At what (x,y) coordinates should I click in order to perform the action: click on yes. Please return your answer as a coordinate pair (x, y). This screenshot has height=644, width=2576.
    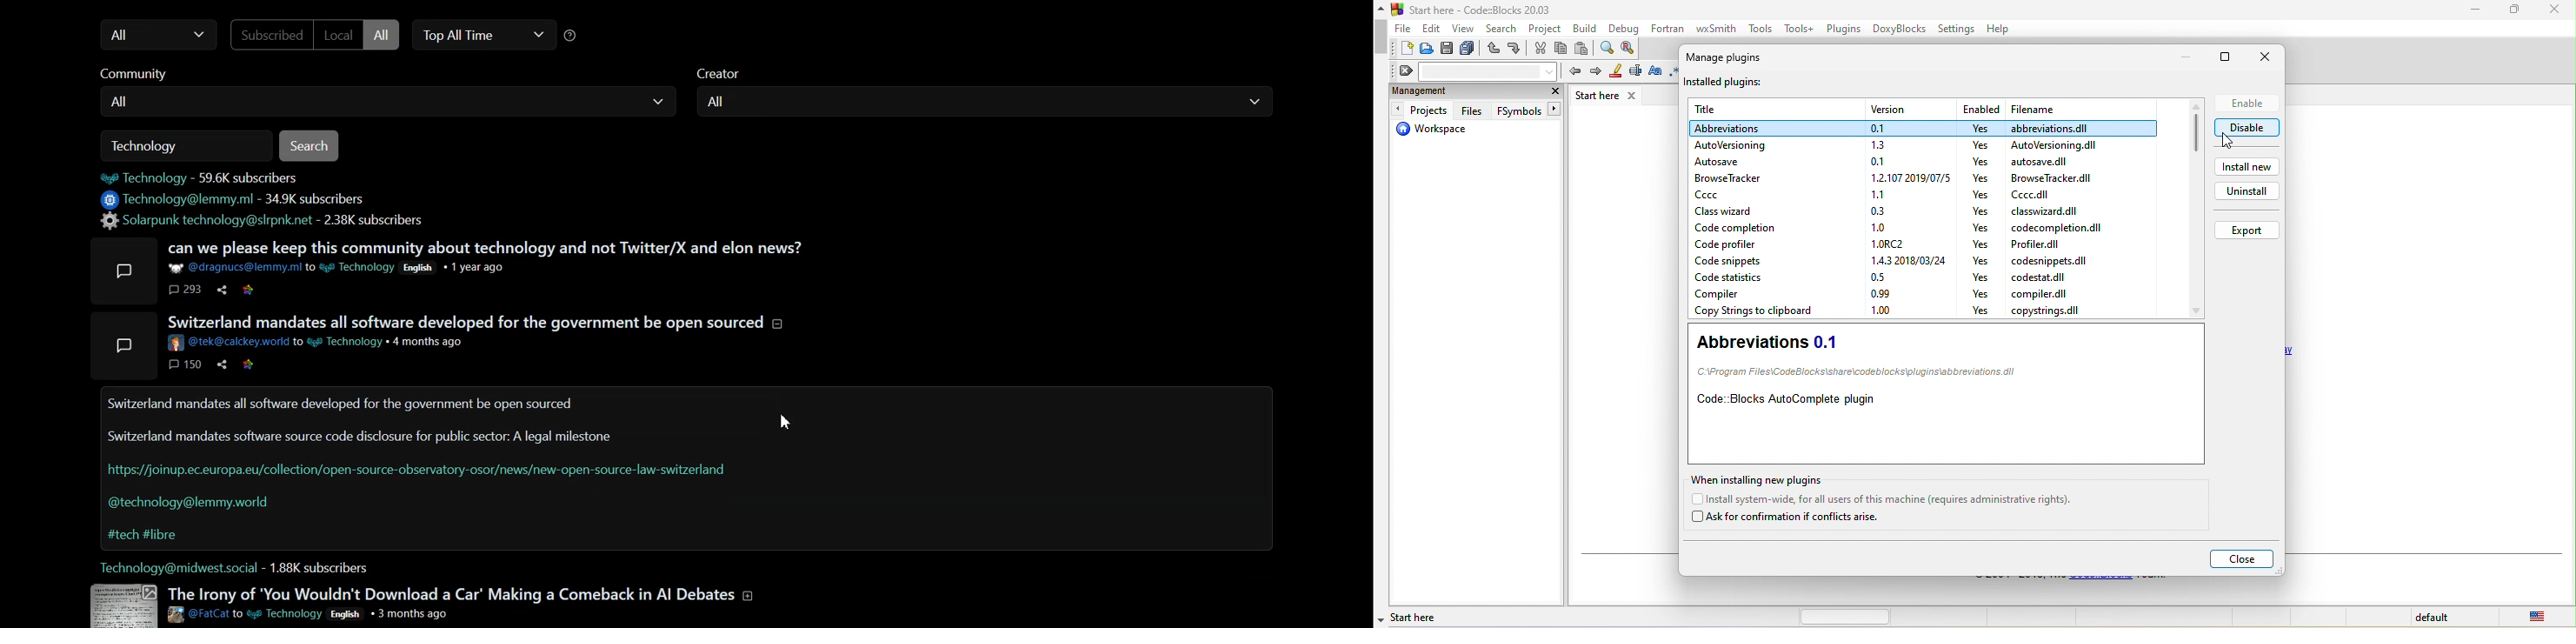
    Looking at the image, I should click on (1981, 275).